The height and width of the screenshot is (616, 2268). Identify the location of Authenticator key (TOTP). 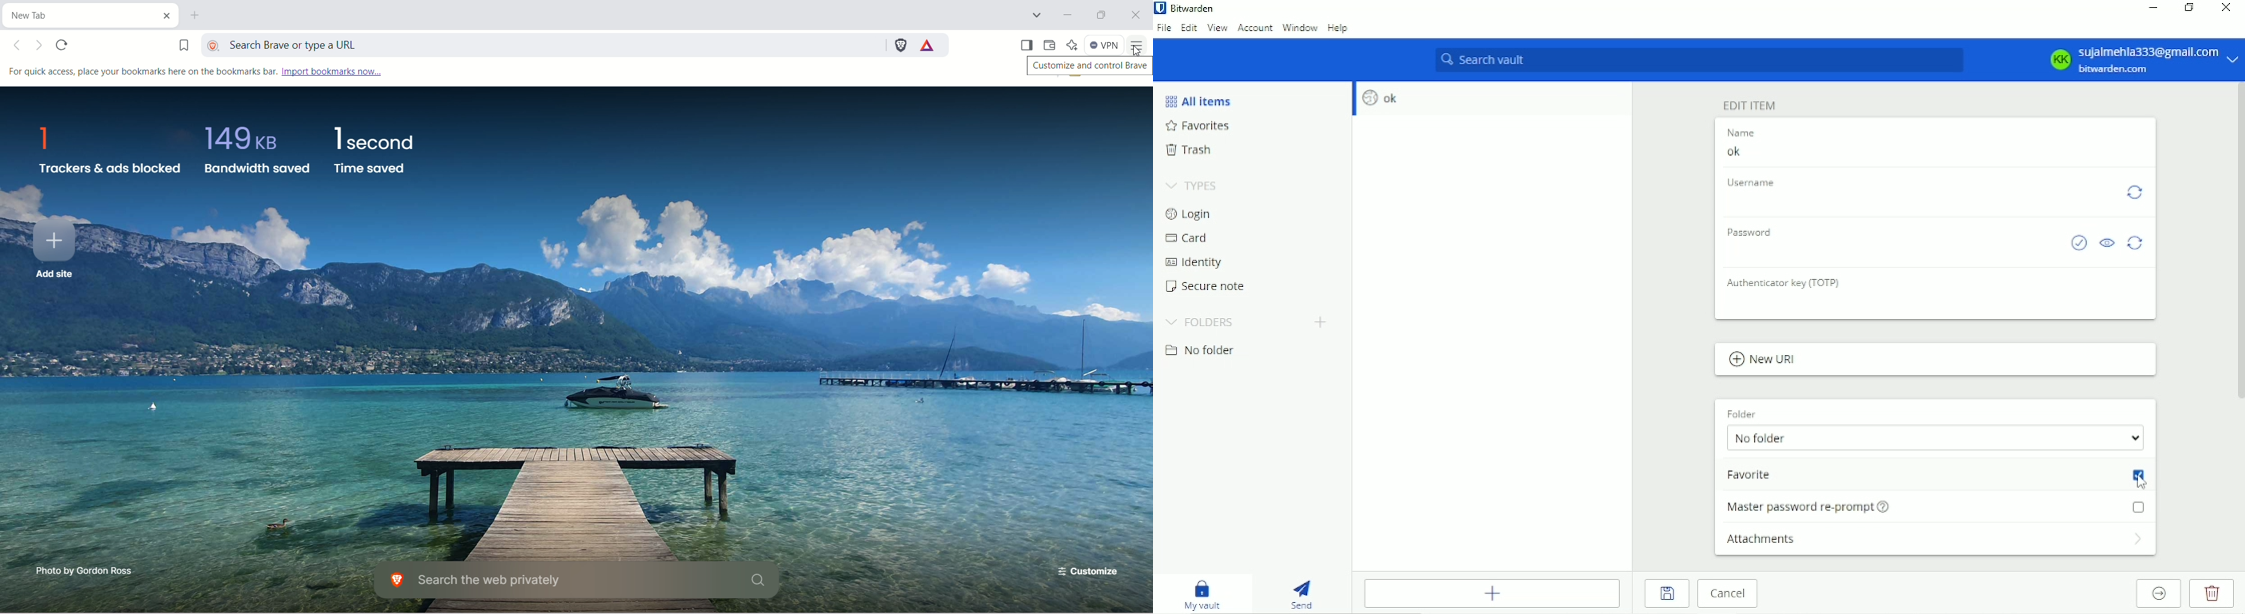
(1785, 282).